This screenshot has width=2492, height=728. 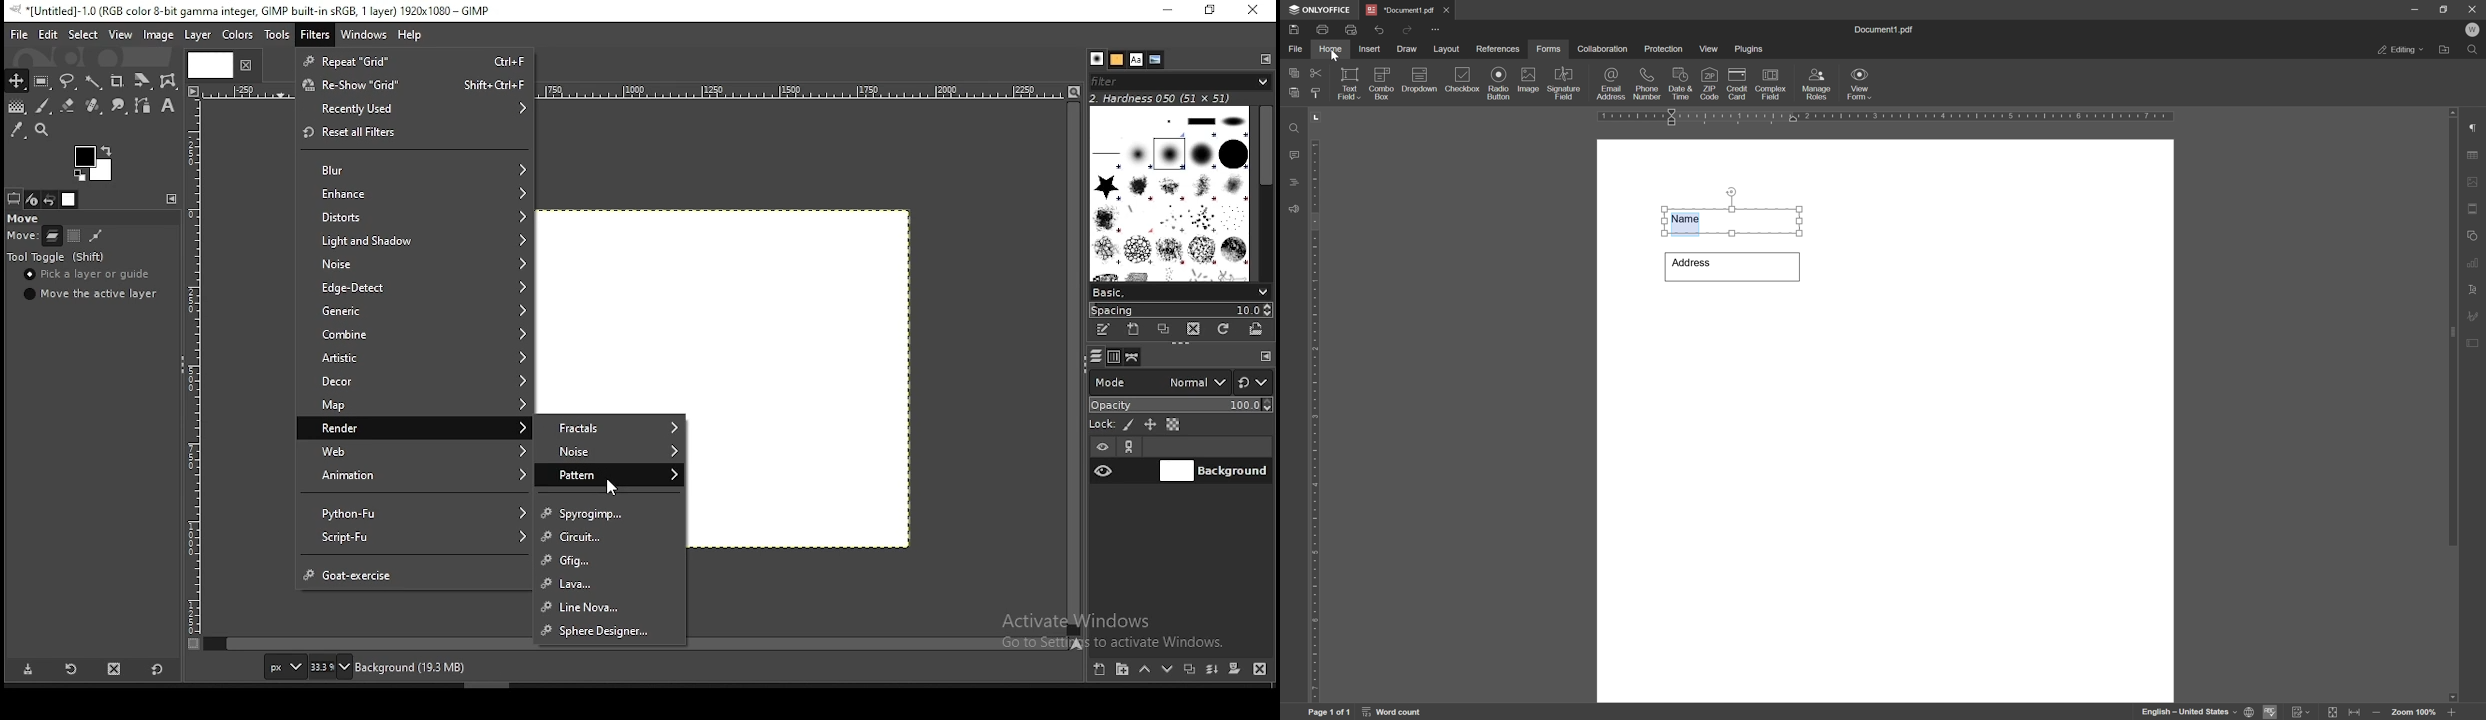 I want to click on generic, so click(x=416, y=311).